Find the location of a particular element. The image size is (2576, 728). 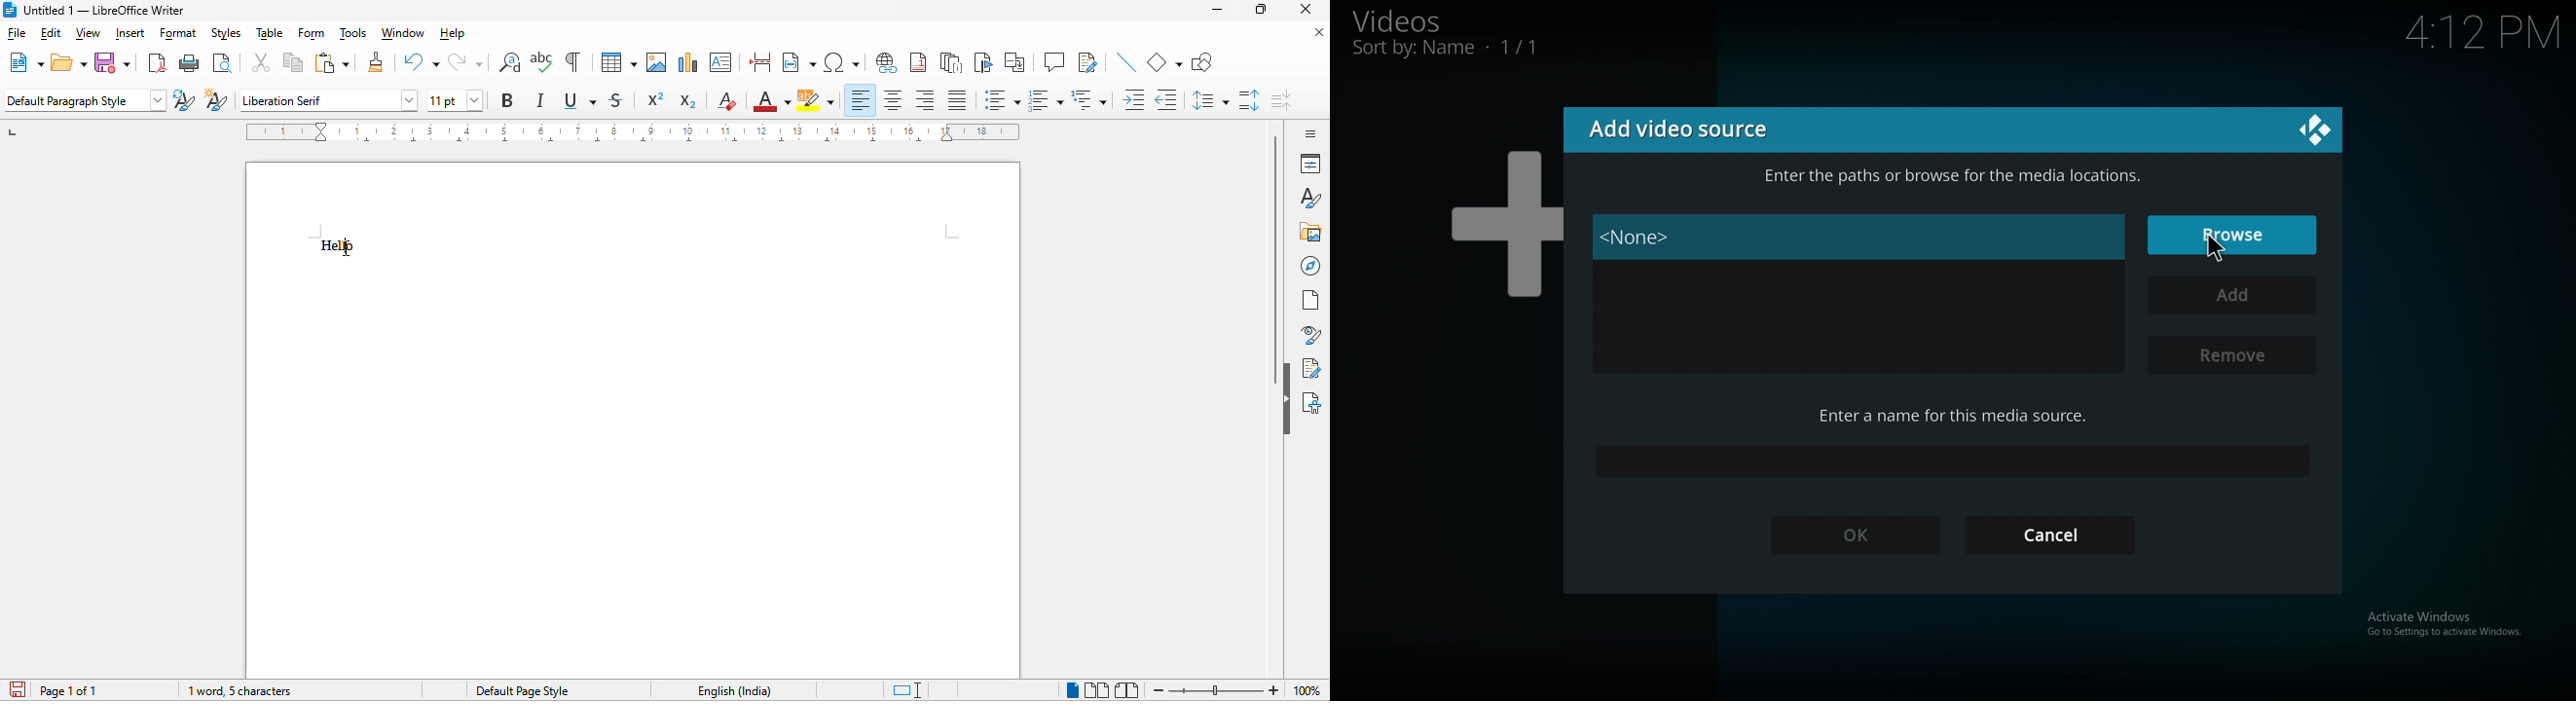

ok is located at coordinates (1853, 537).